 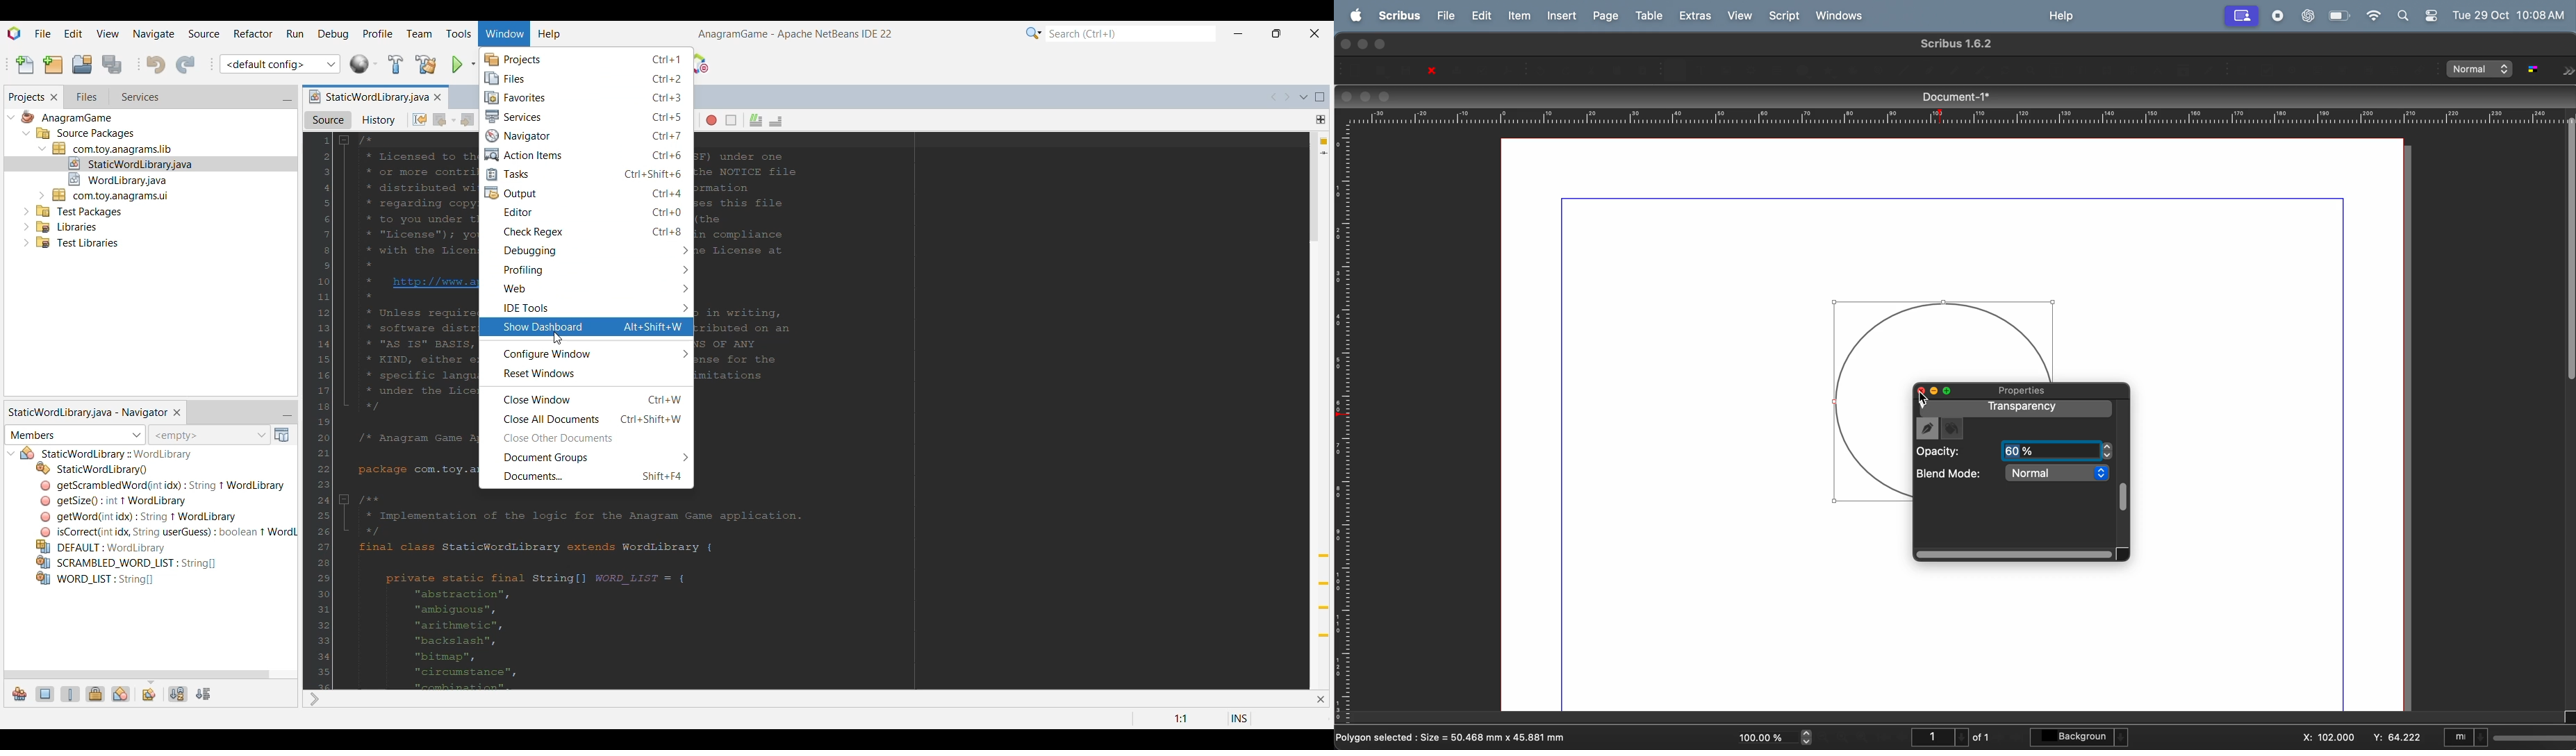 What do you see at coordinates (1955, 44) in the screenshot?
I see `scribble version` at bounding box center [1955, 44].